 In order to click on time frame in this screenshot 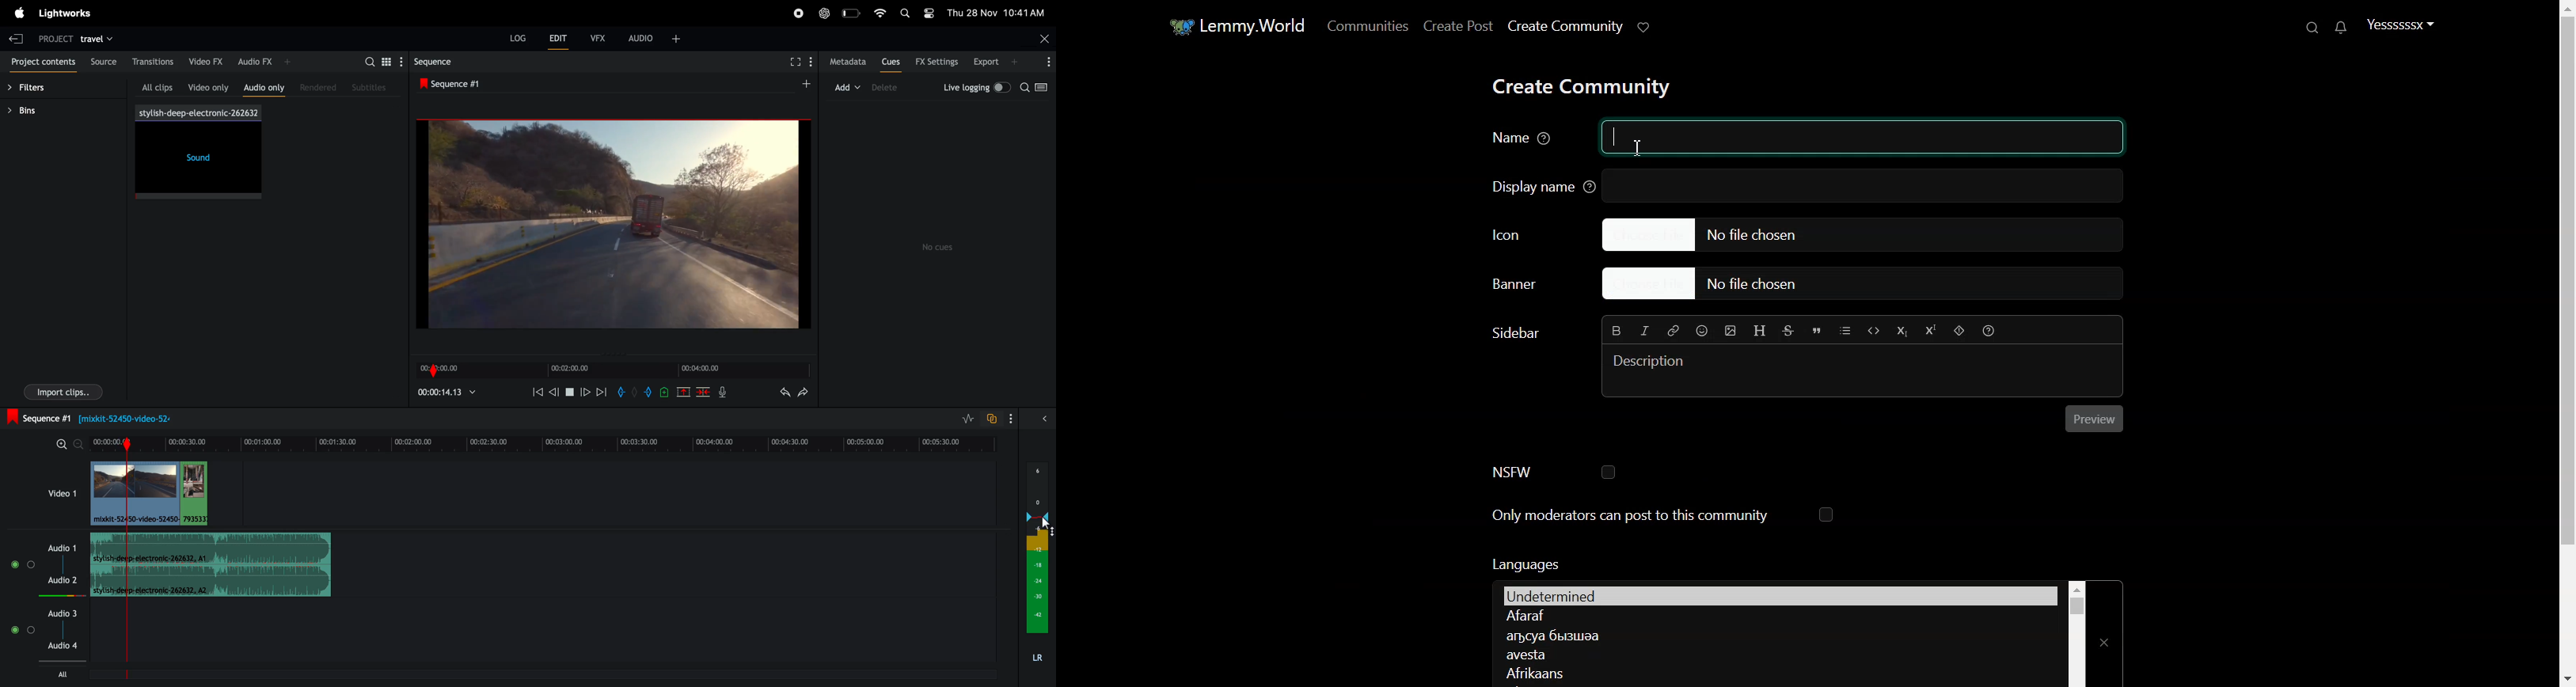, I will do `click(542, 444)`.